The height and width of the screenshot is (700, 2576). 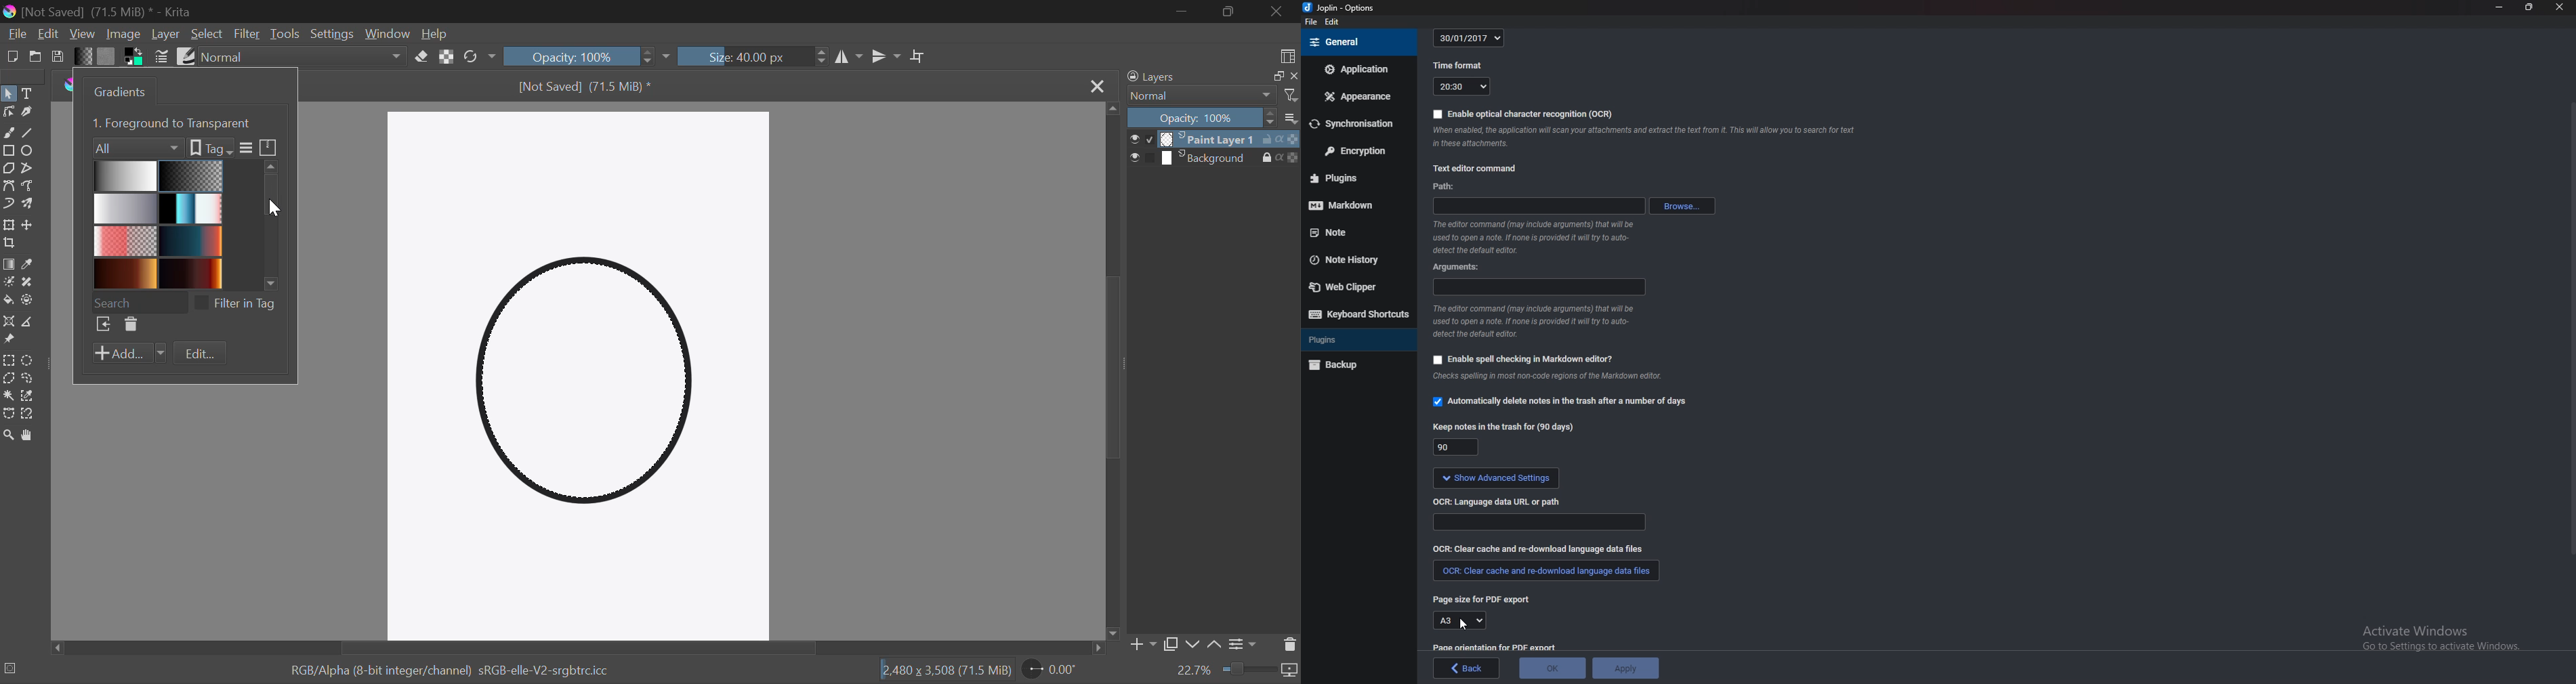 What do you see at coordinates (2443, 634) in the screenshot?
I see `activate windows` at bounding box center [2443, 634].